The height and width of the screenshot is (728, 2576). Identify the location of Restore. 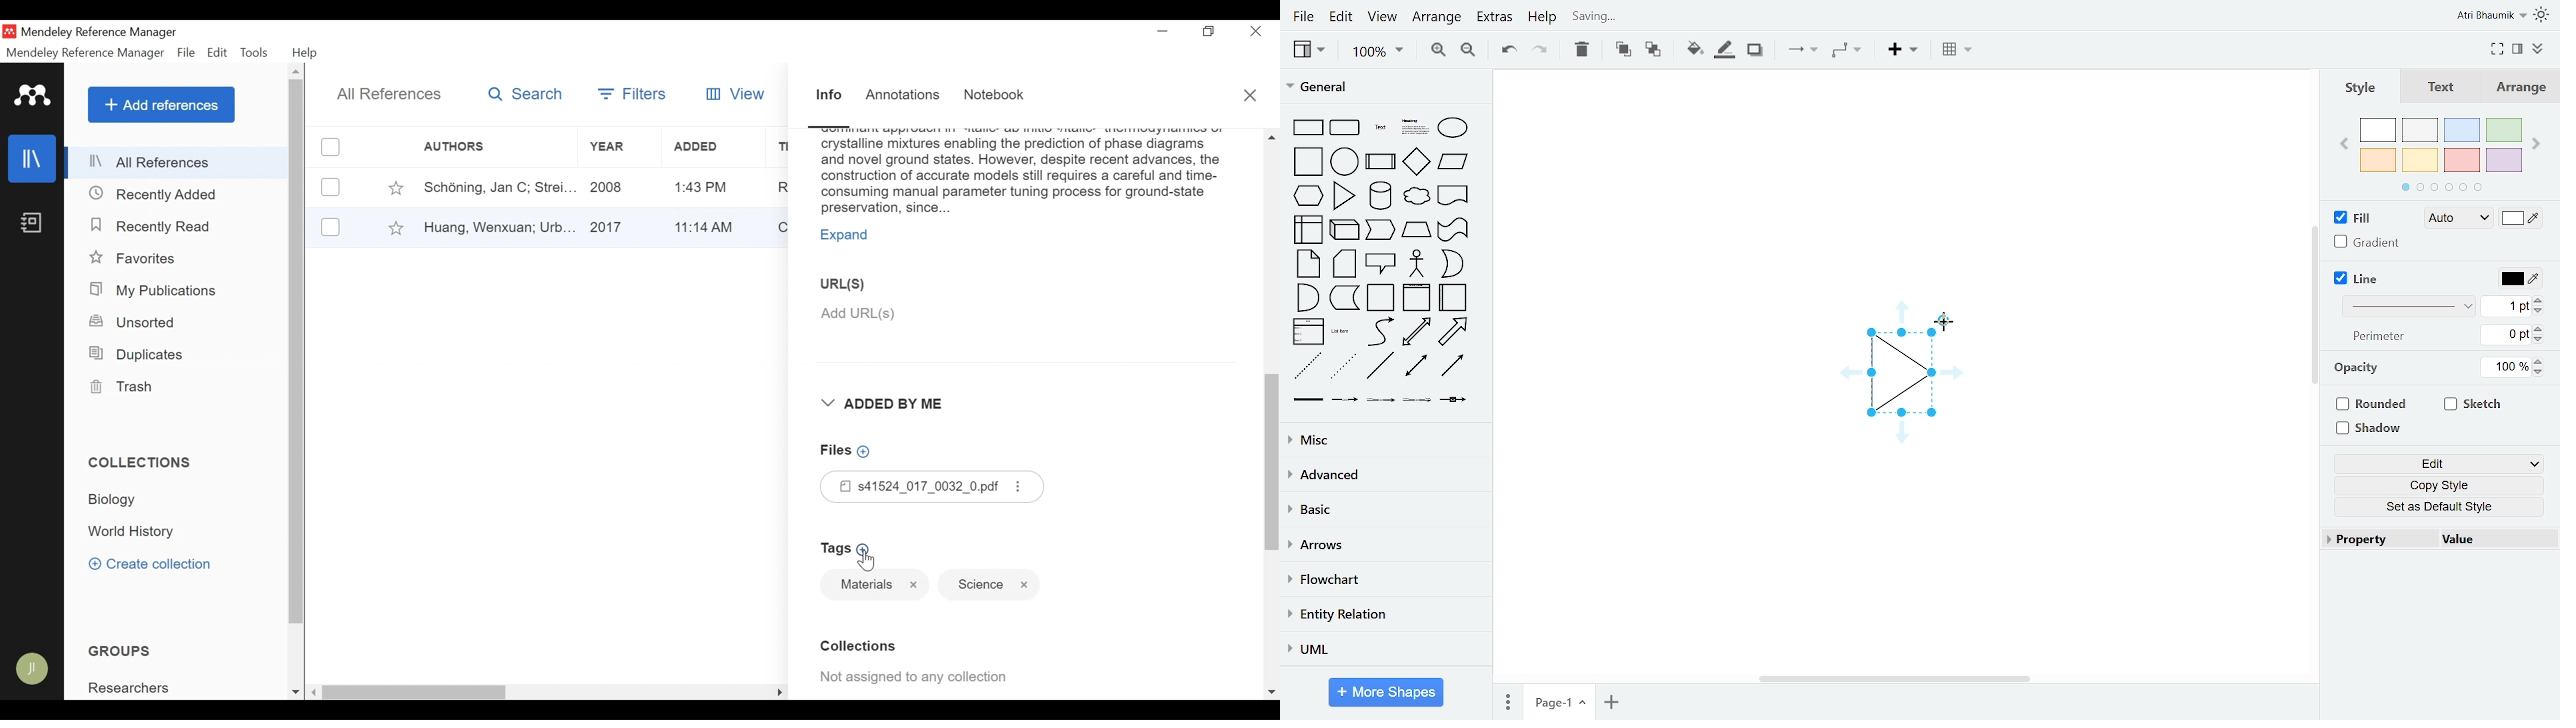
(1211, 31).